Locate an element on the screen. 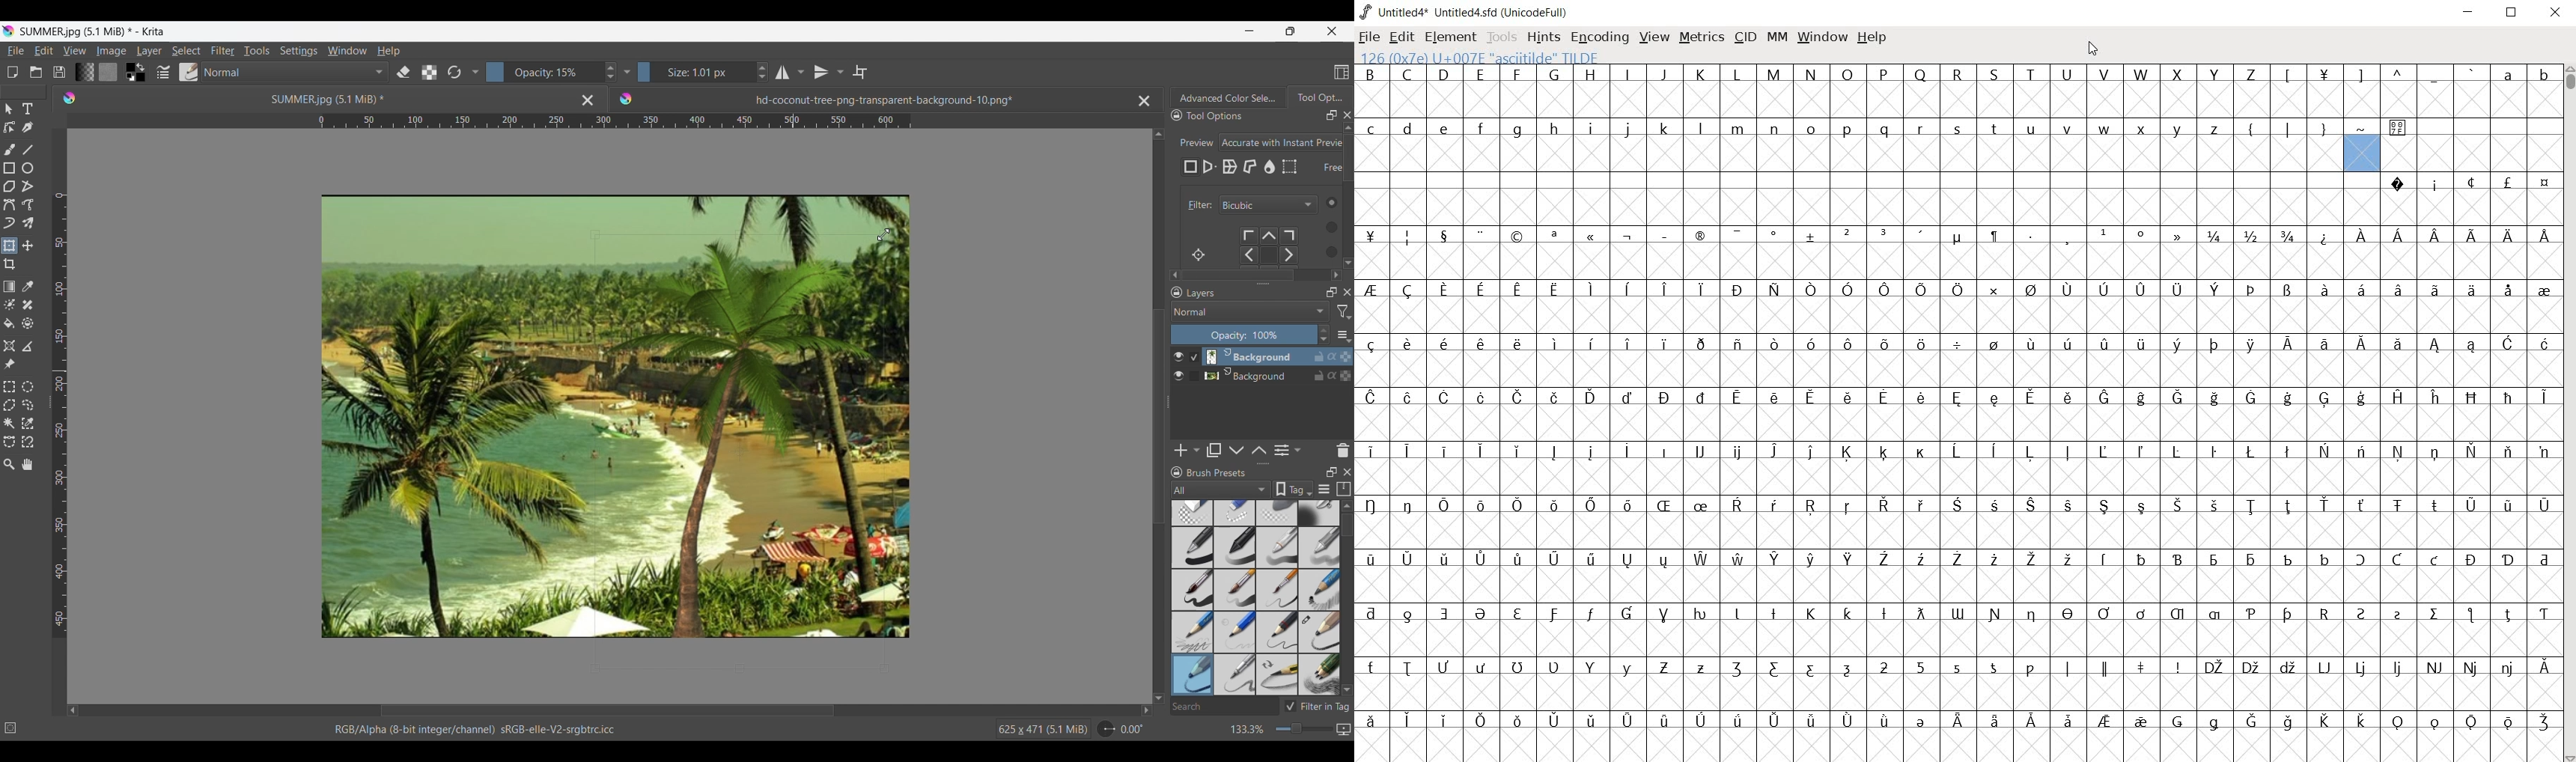 This screenshot has width=2576, height=784. Eraser circle is located at coordinates (1192, 513).